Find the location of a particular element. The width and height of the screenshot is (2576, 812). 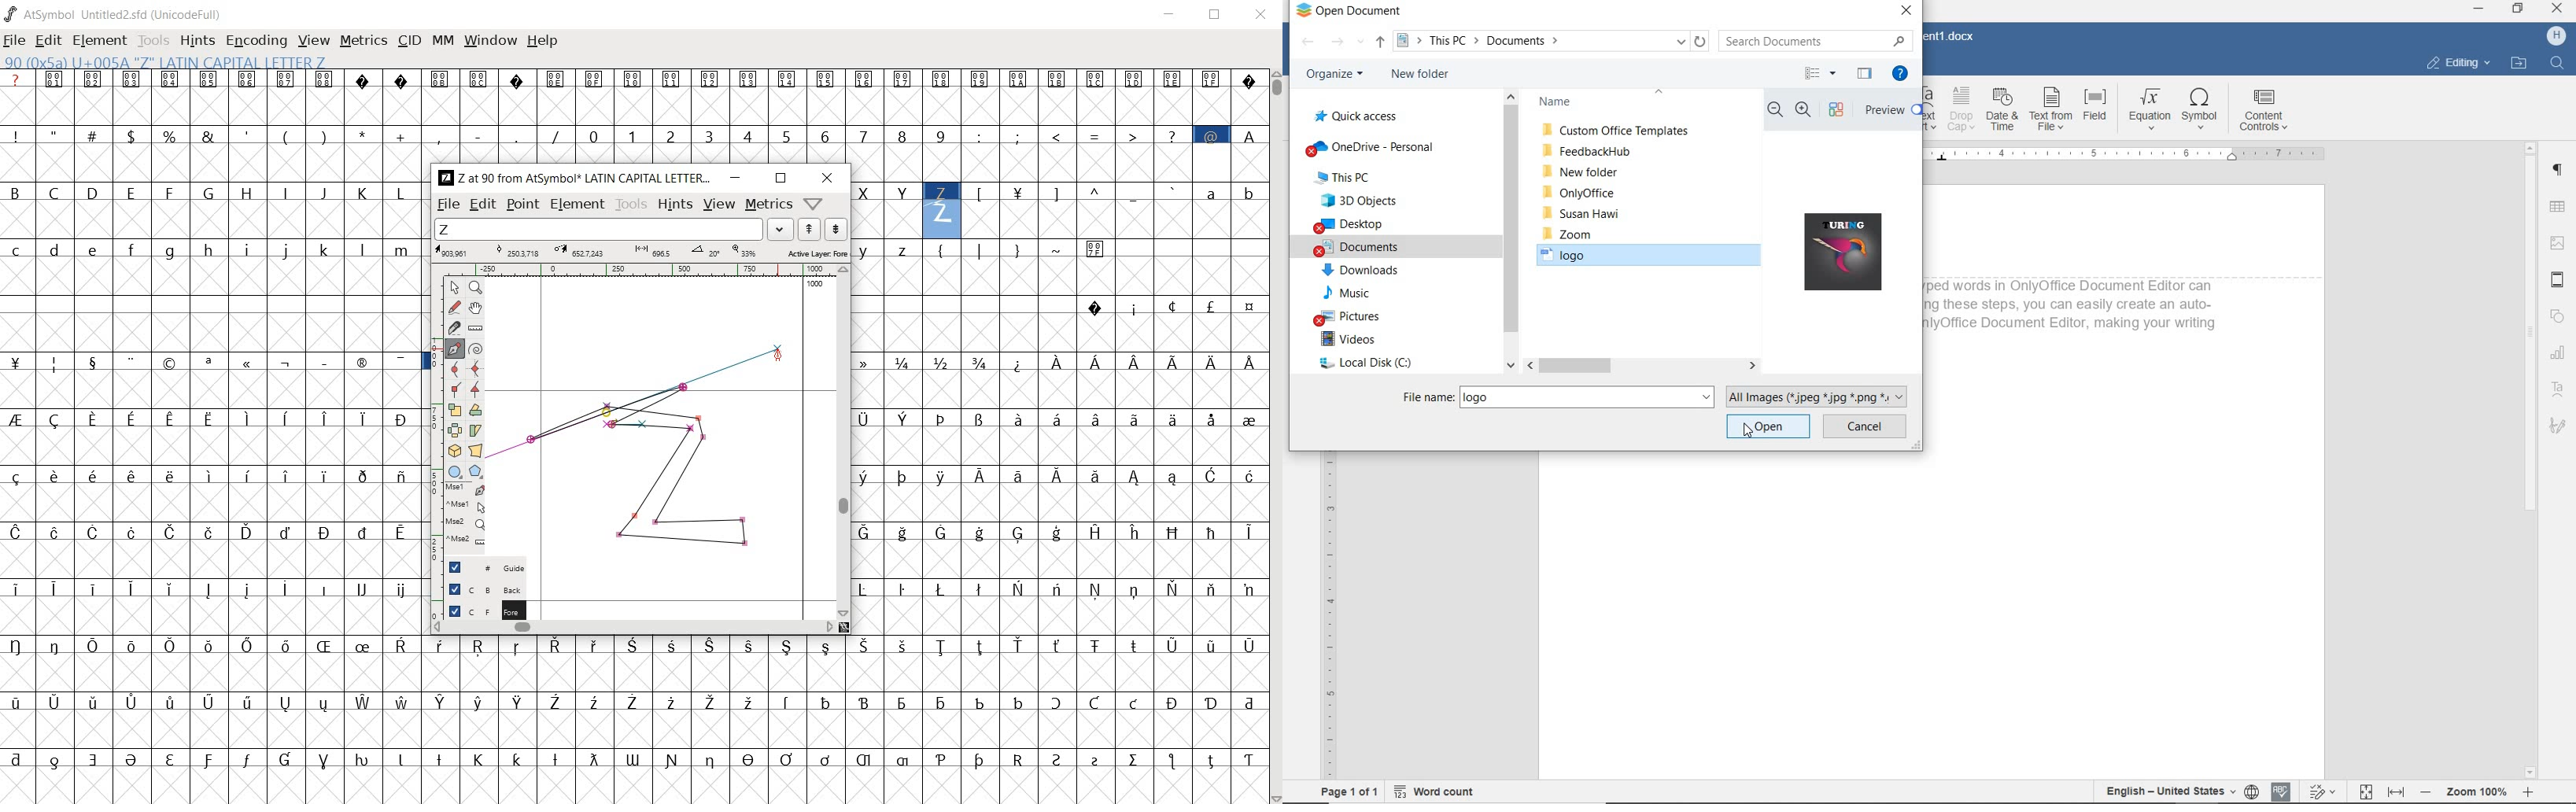

PICTURES is located at coordinates (1365, 318).